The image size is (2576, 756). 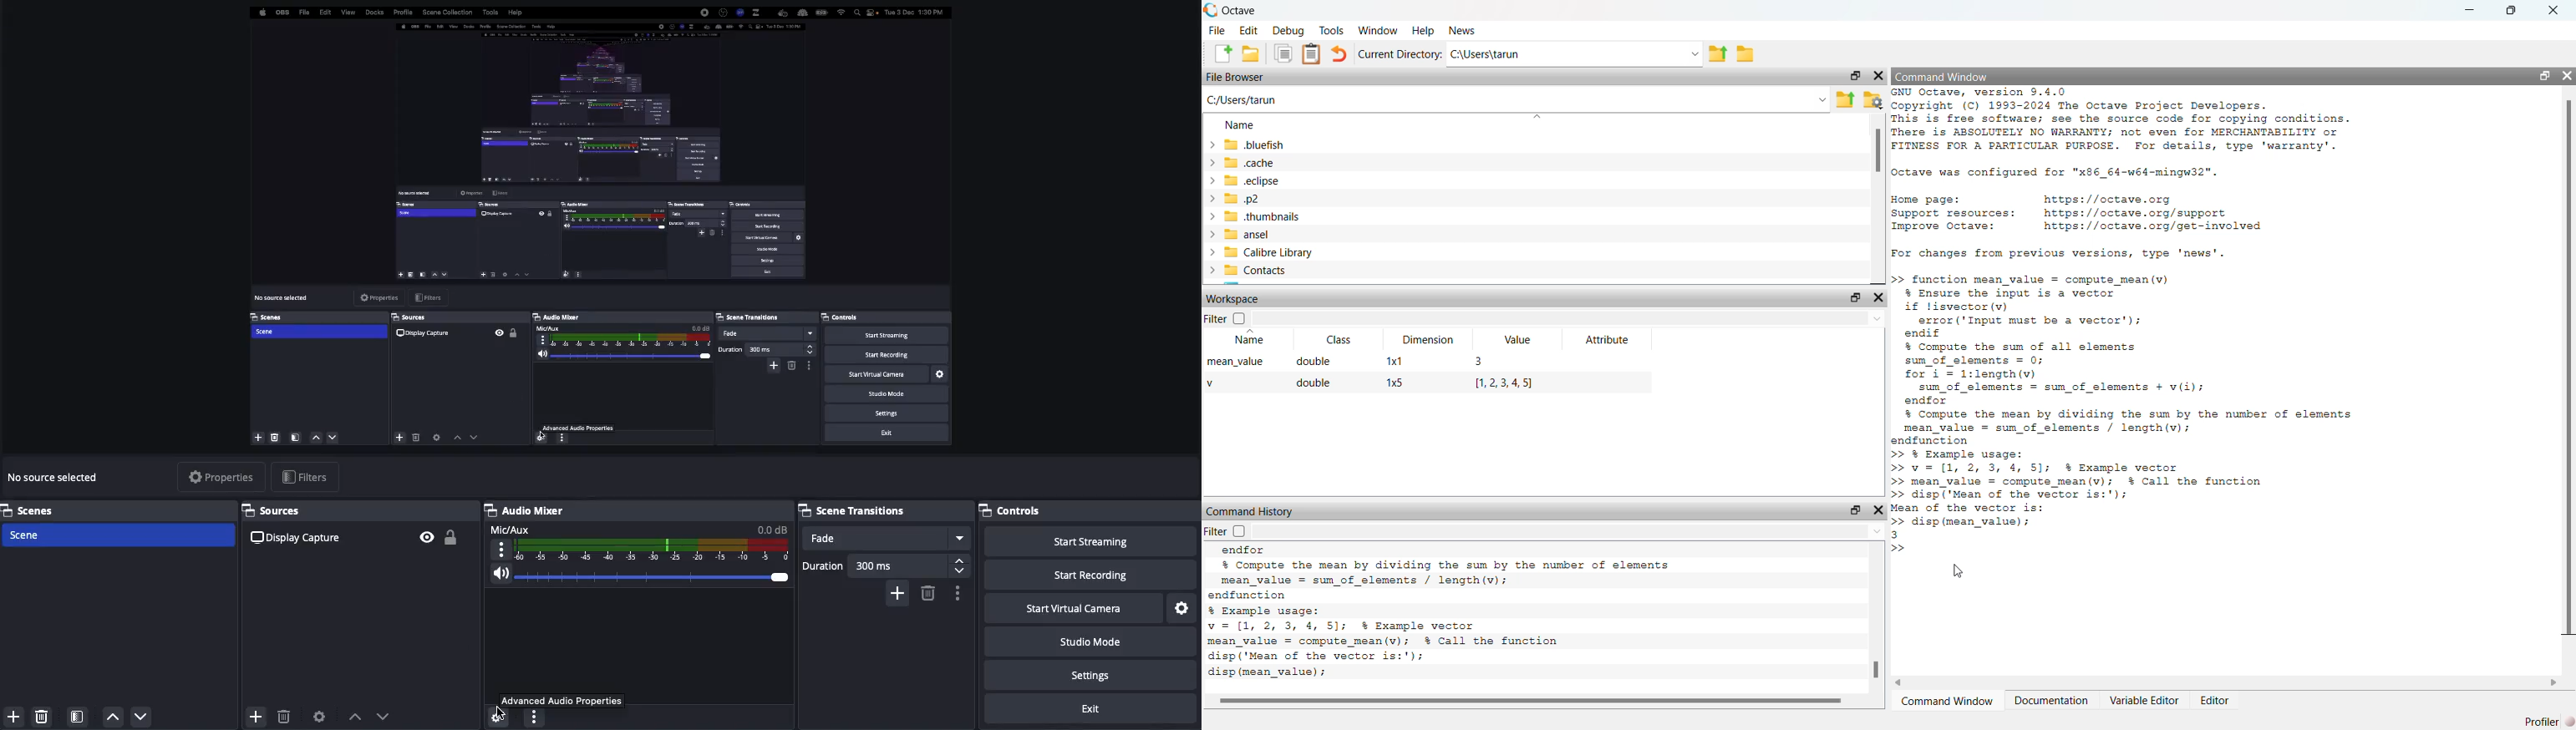 I want to click on Scene transition, so click(x=851, y=509).